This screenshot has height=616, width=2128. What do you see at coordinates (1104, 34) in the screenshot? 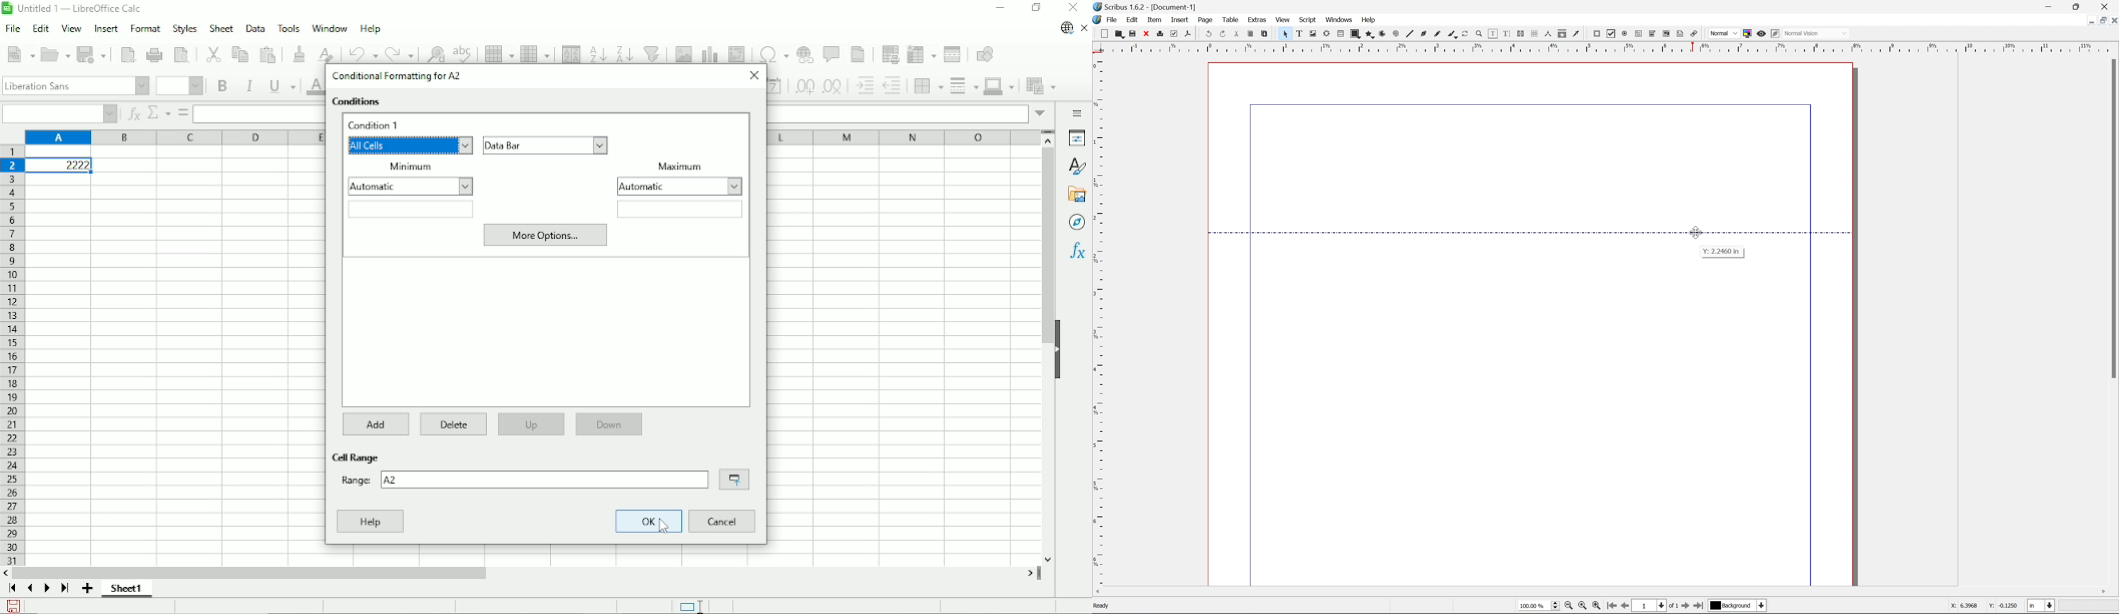
I see `new` at bounding box center [1104, 34].